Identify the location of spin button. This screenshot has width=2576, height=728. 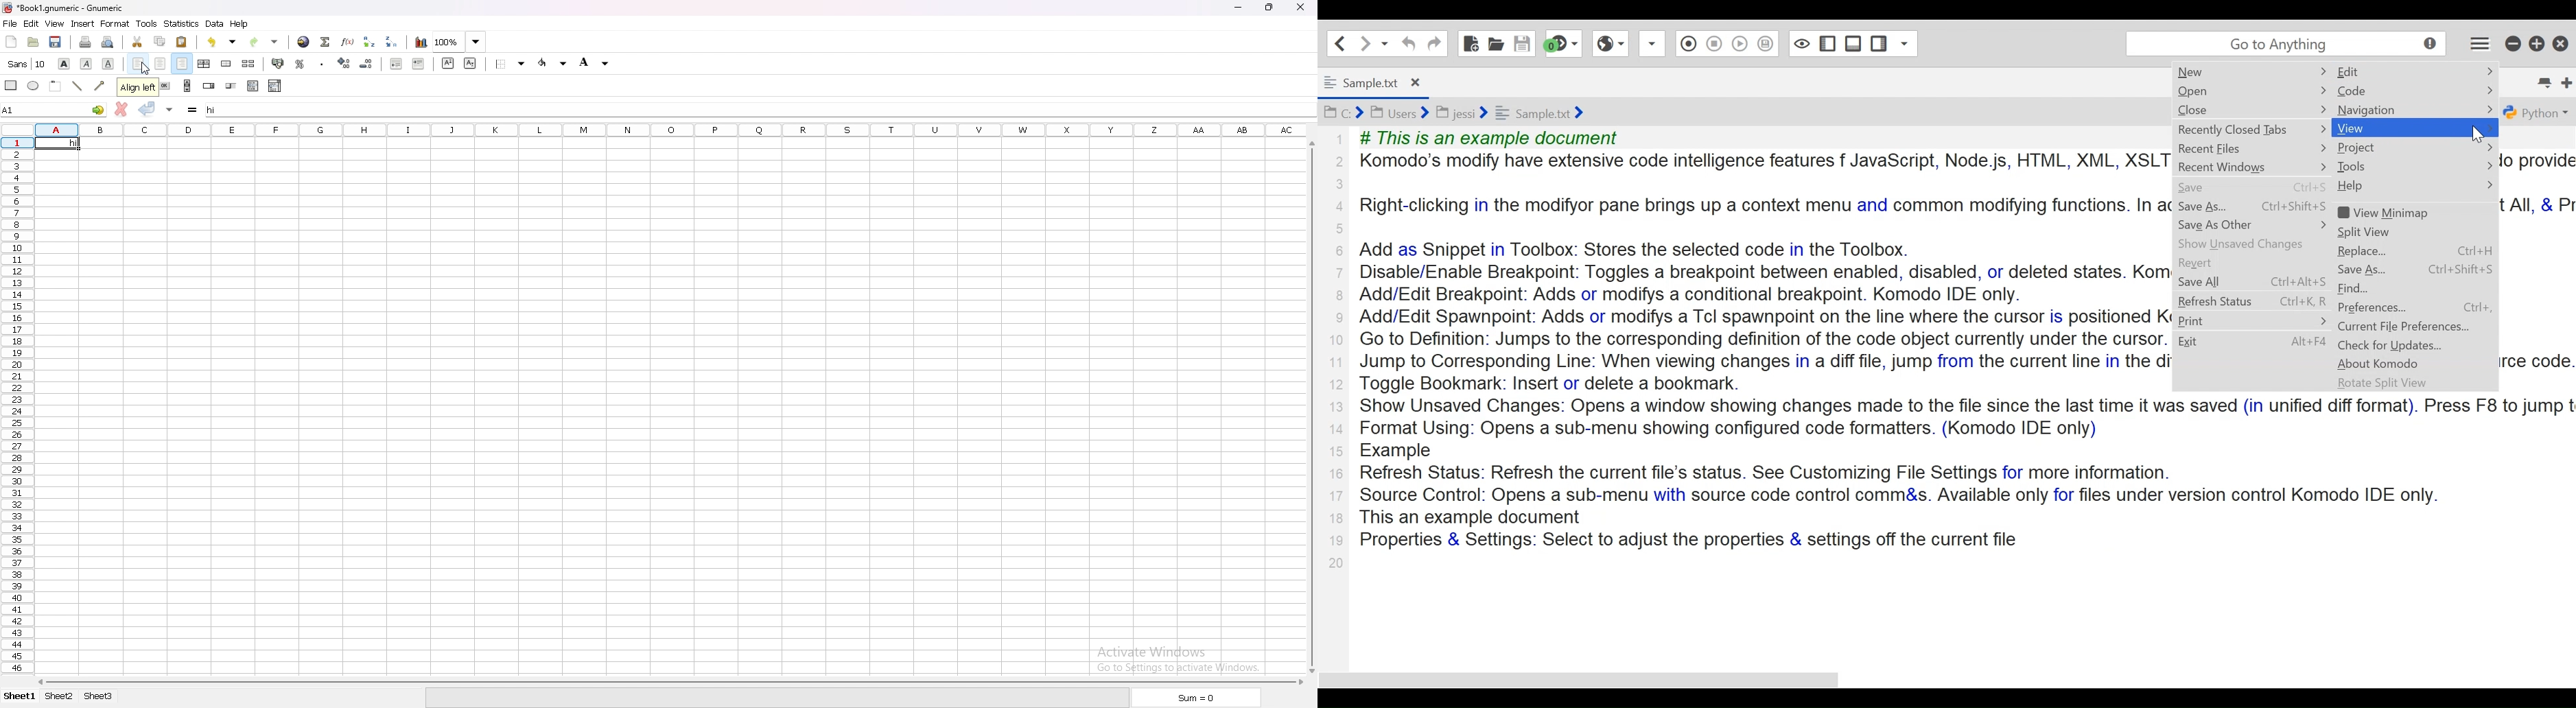
(209, 86).